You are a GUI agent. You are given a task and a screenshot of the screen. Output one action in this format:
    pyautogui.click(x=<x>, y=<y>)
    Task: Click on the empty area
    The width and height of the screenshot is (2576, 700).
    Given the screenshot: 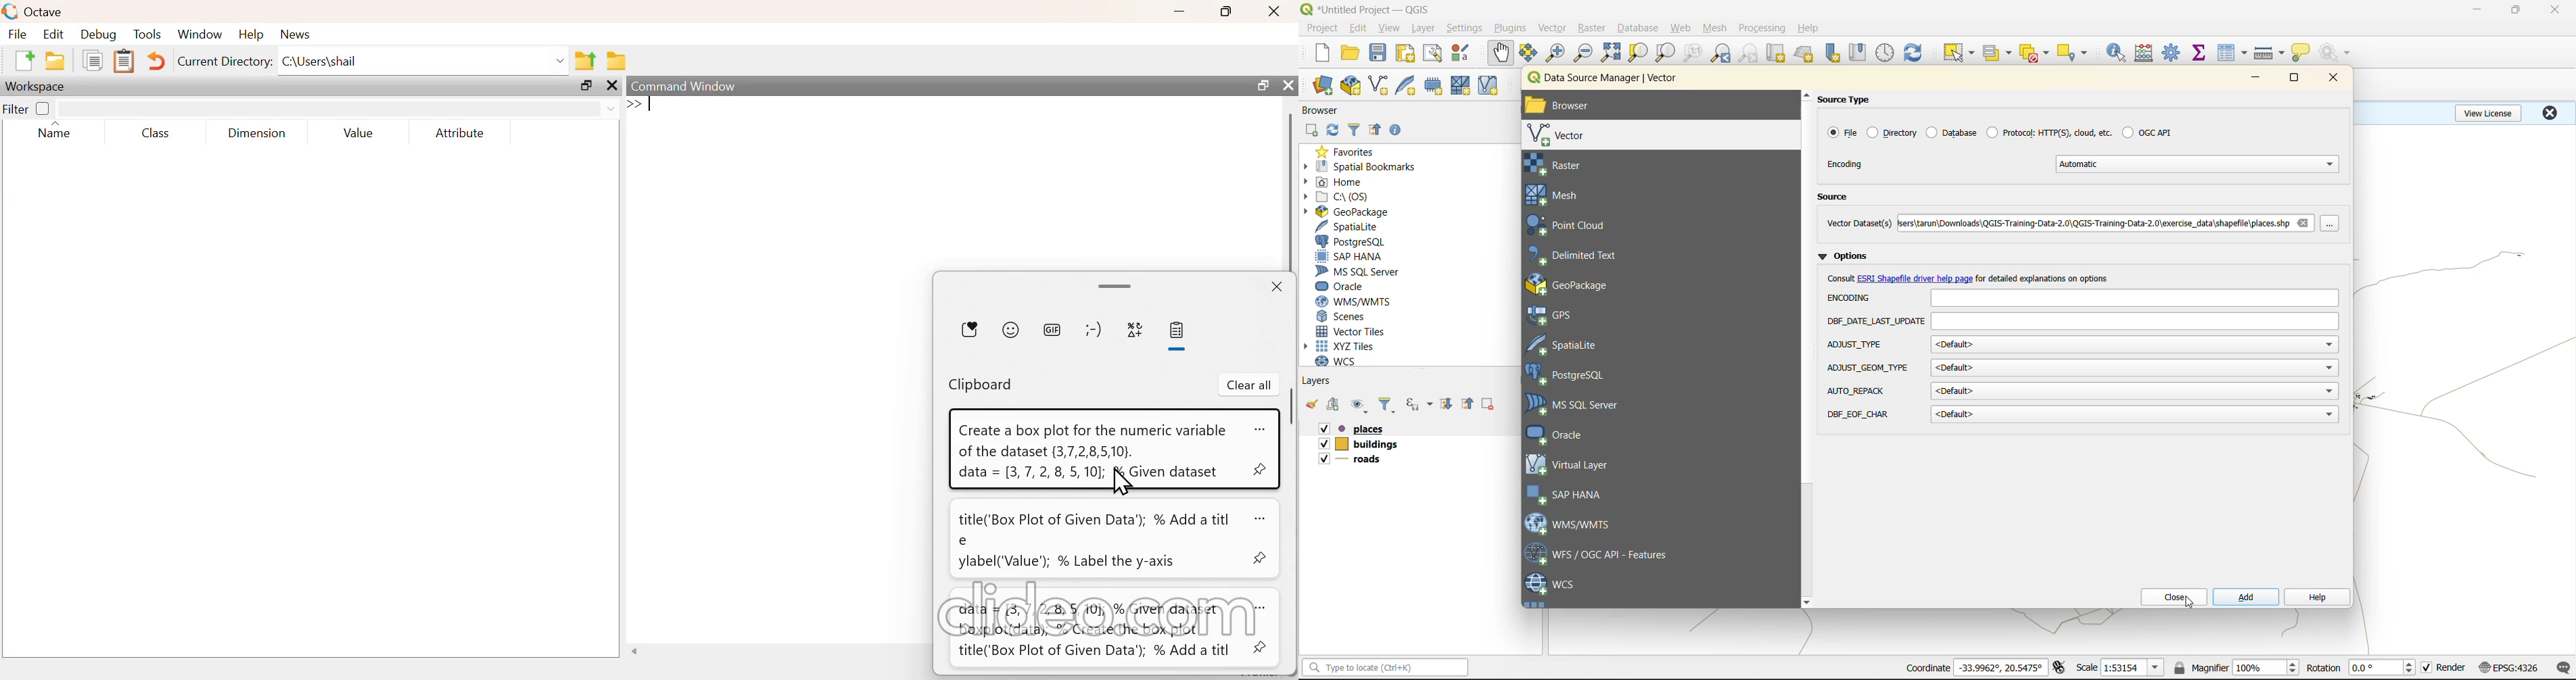 What is the action you would take?
    pyautogui.click(x=952, y=193)
    